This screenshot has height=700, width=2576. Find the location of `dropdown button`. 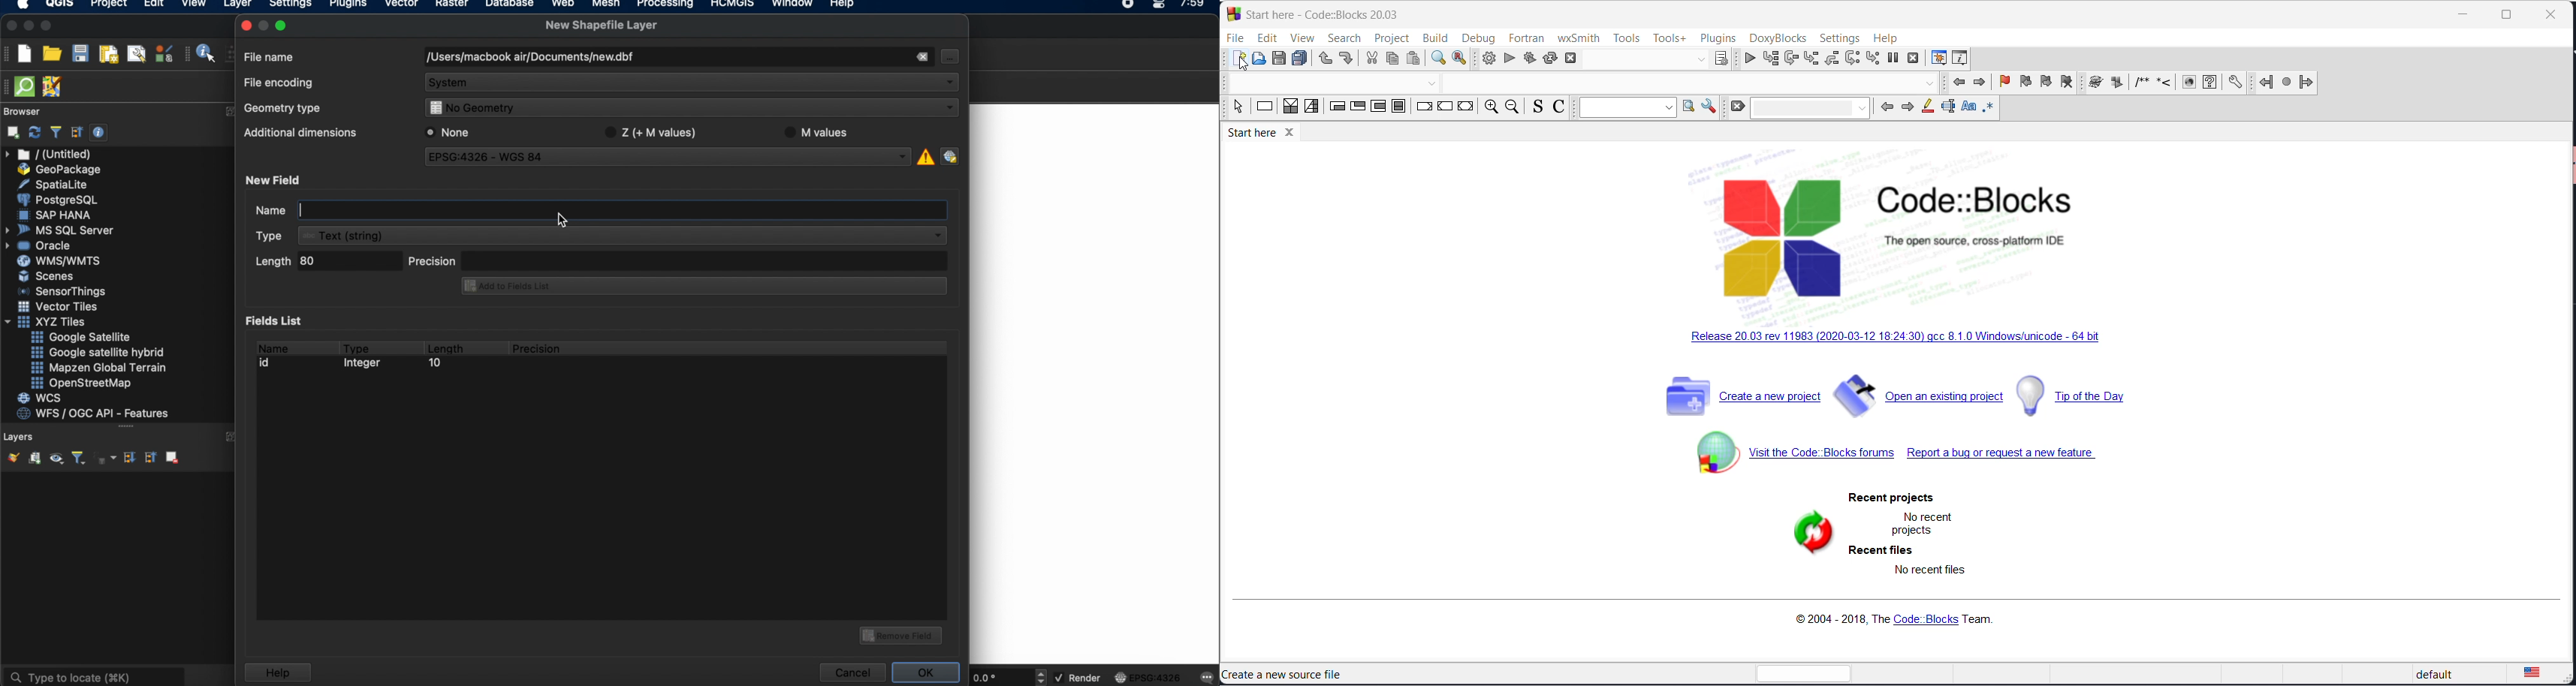

dropdown button is located at coordinates (1699, 59).